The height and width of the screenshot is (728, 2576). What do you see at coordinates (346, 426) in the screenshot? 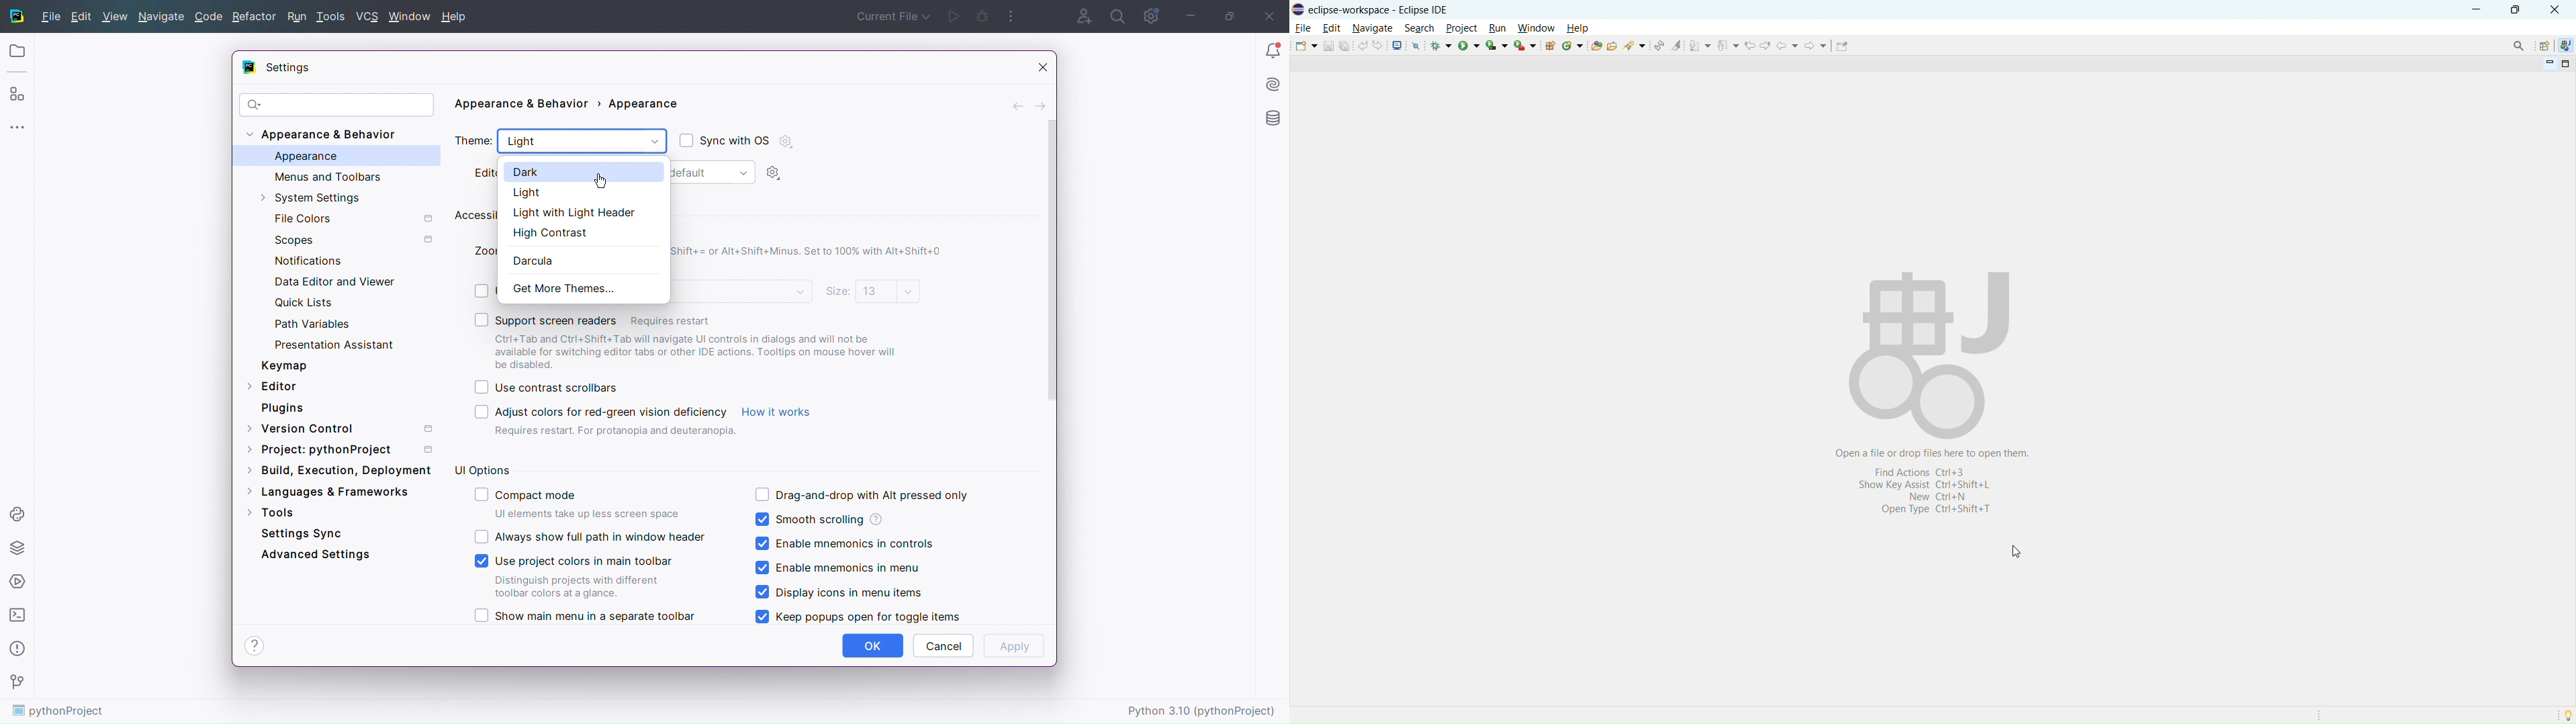
I see `Version Control` at bounding box center [346, 426].